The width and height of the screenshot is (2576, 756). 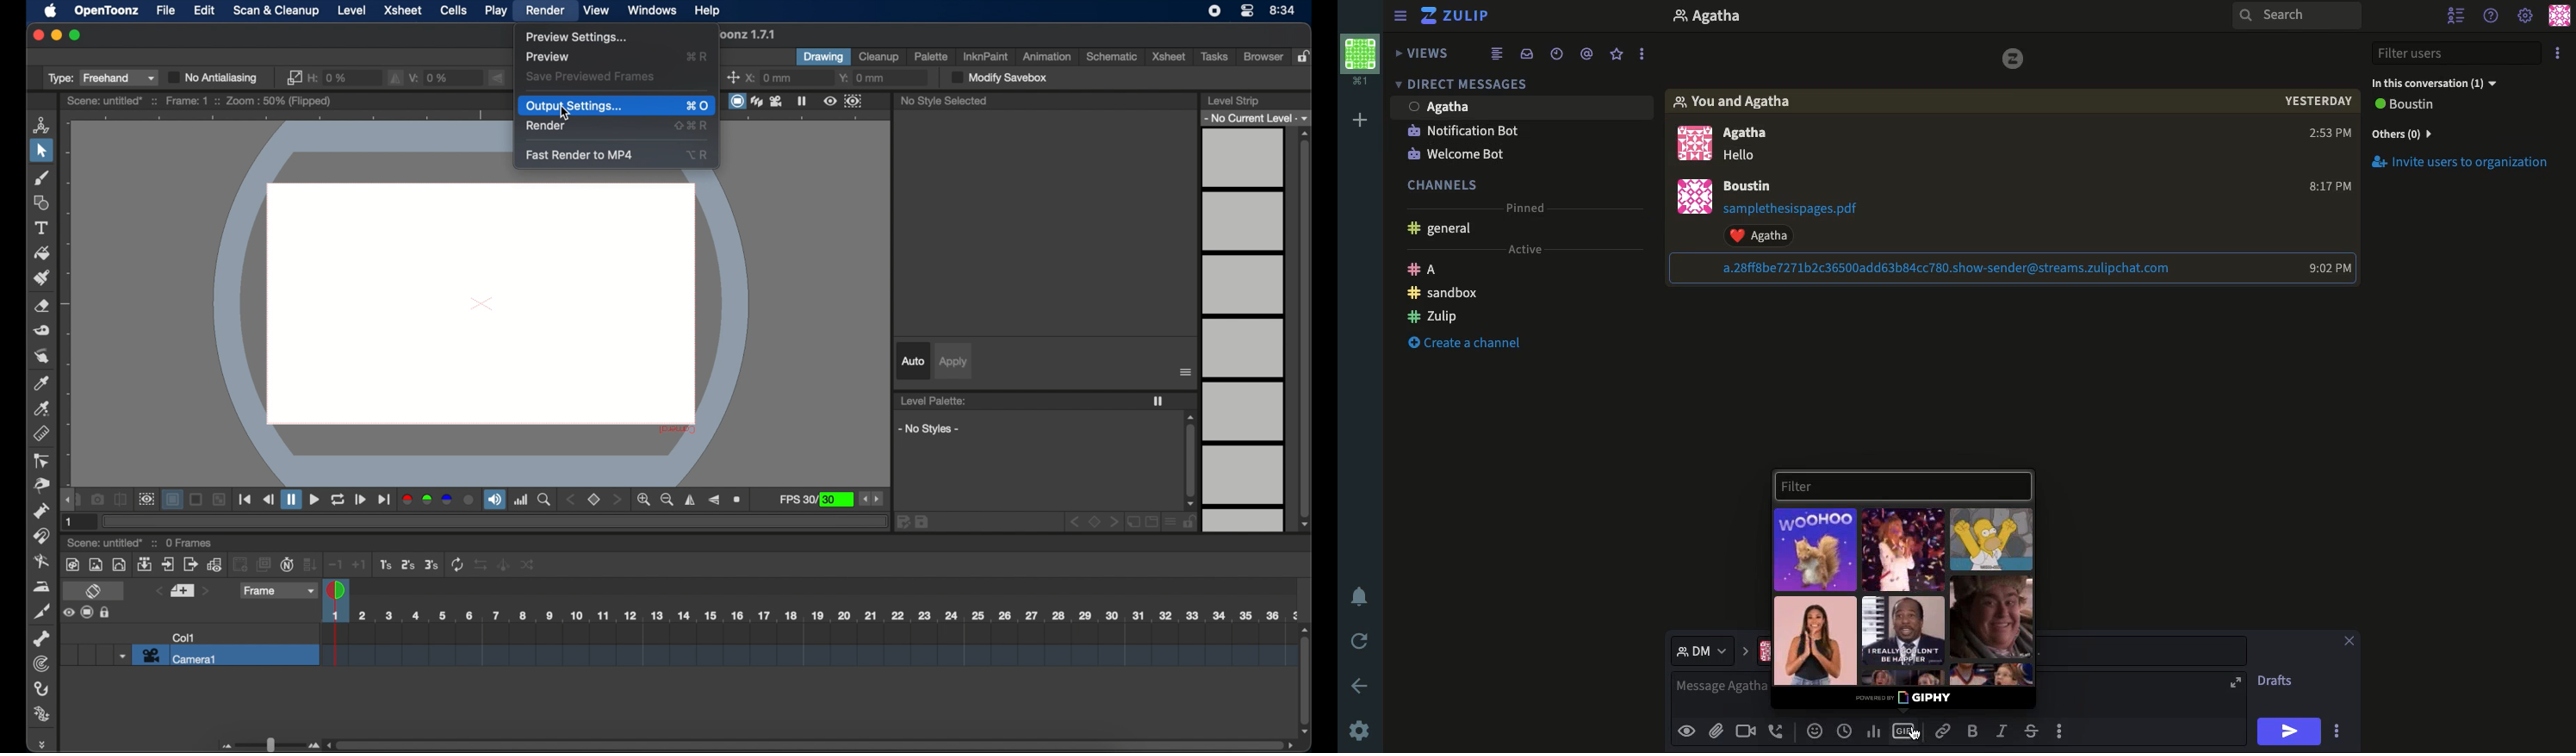 What do you see at coordinates (2003, 730) in the screenshot?
I see `Italics` at bounding box center [2003, 730].